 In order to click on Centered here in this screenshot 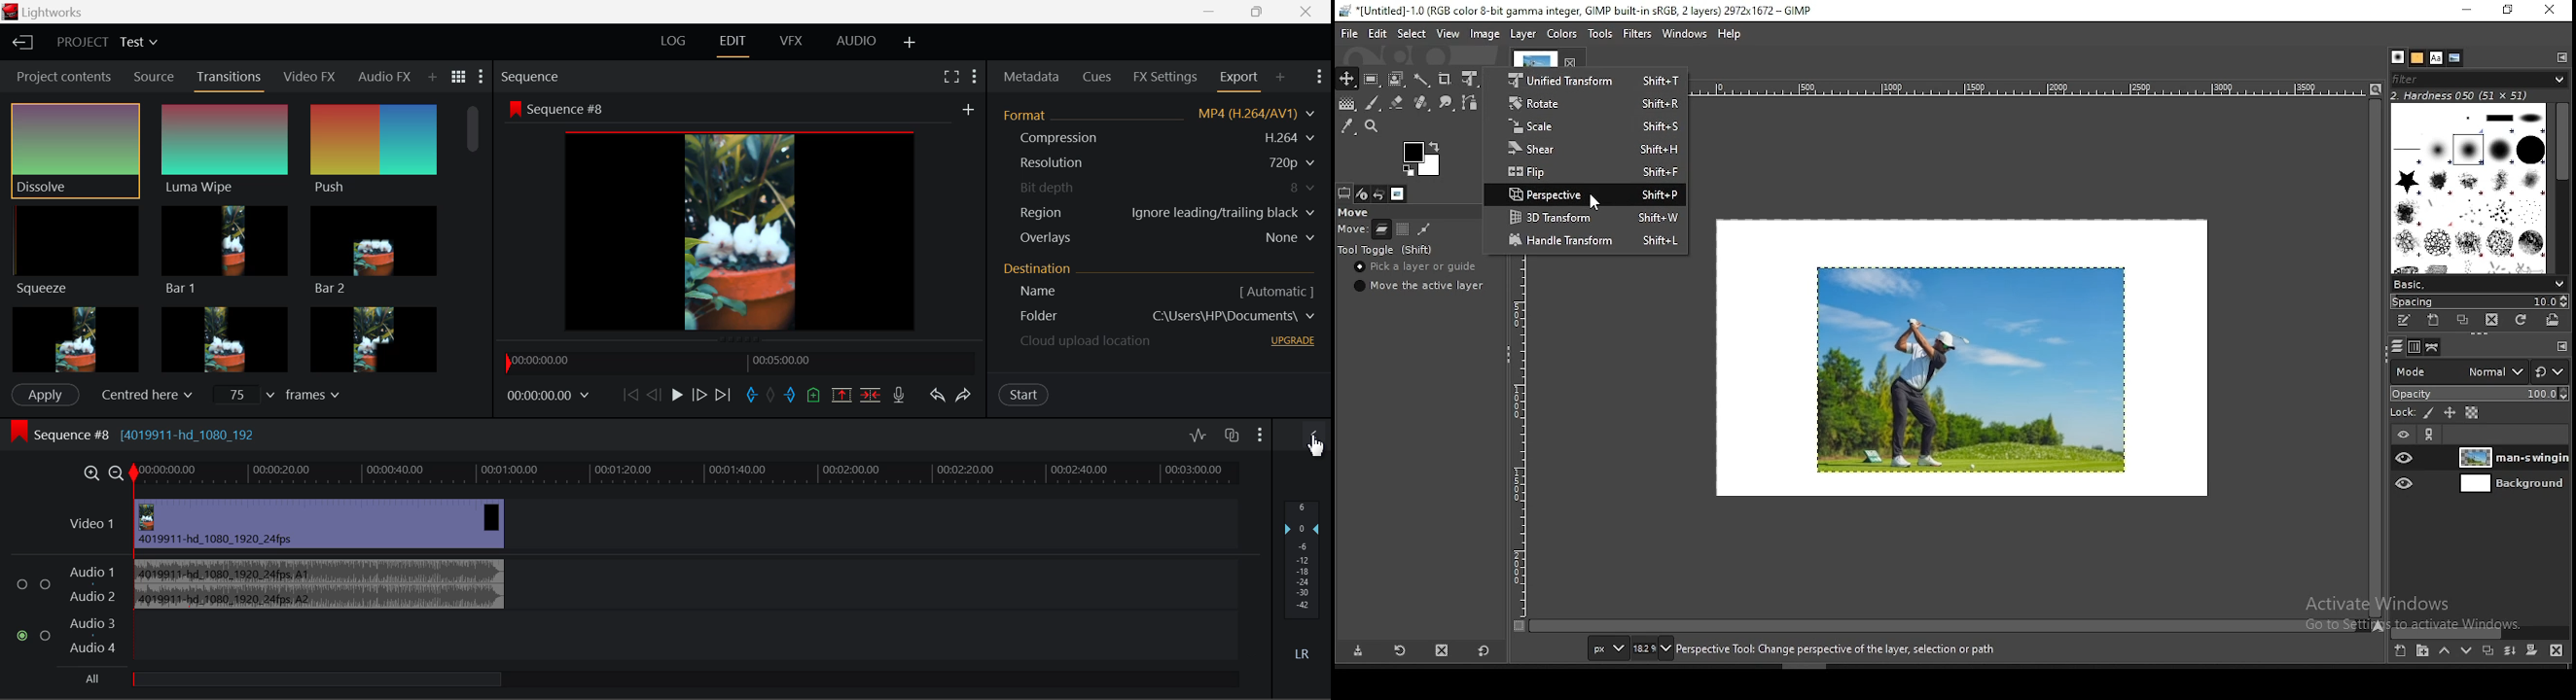, I will do `click(143, 394)`.